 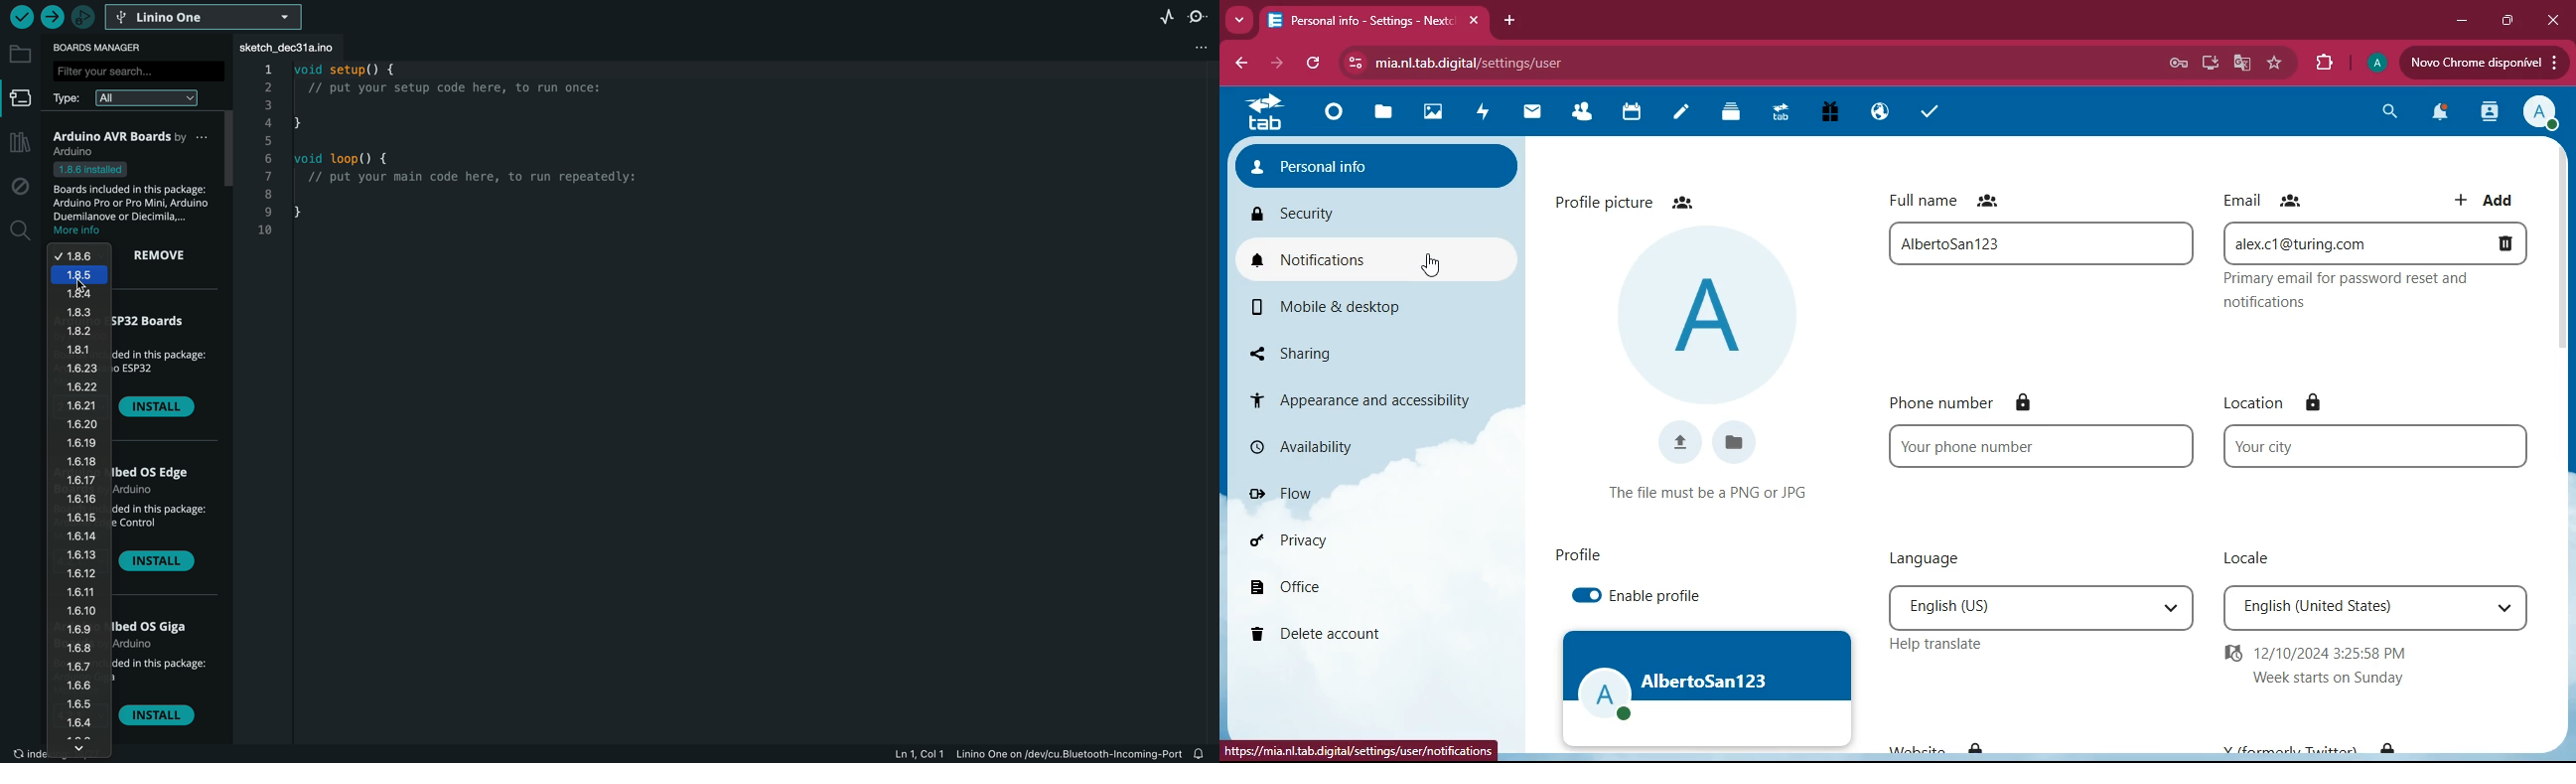 What do you see at coordinates (1188, 48) in the screenshot?
I see `file setting` at bounding box center [1188, 48].